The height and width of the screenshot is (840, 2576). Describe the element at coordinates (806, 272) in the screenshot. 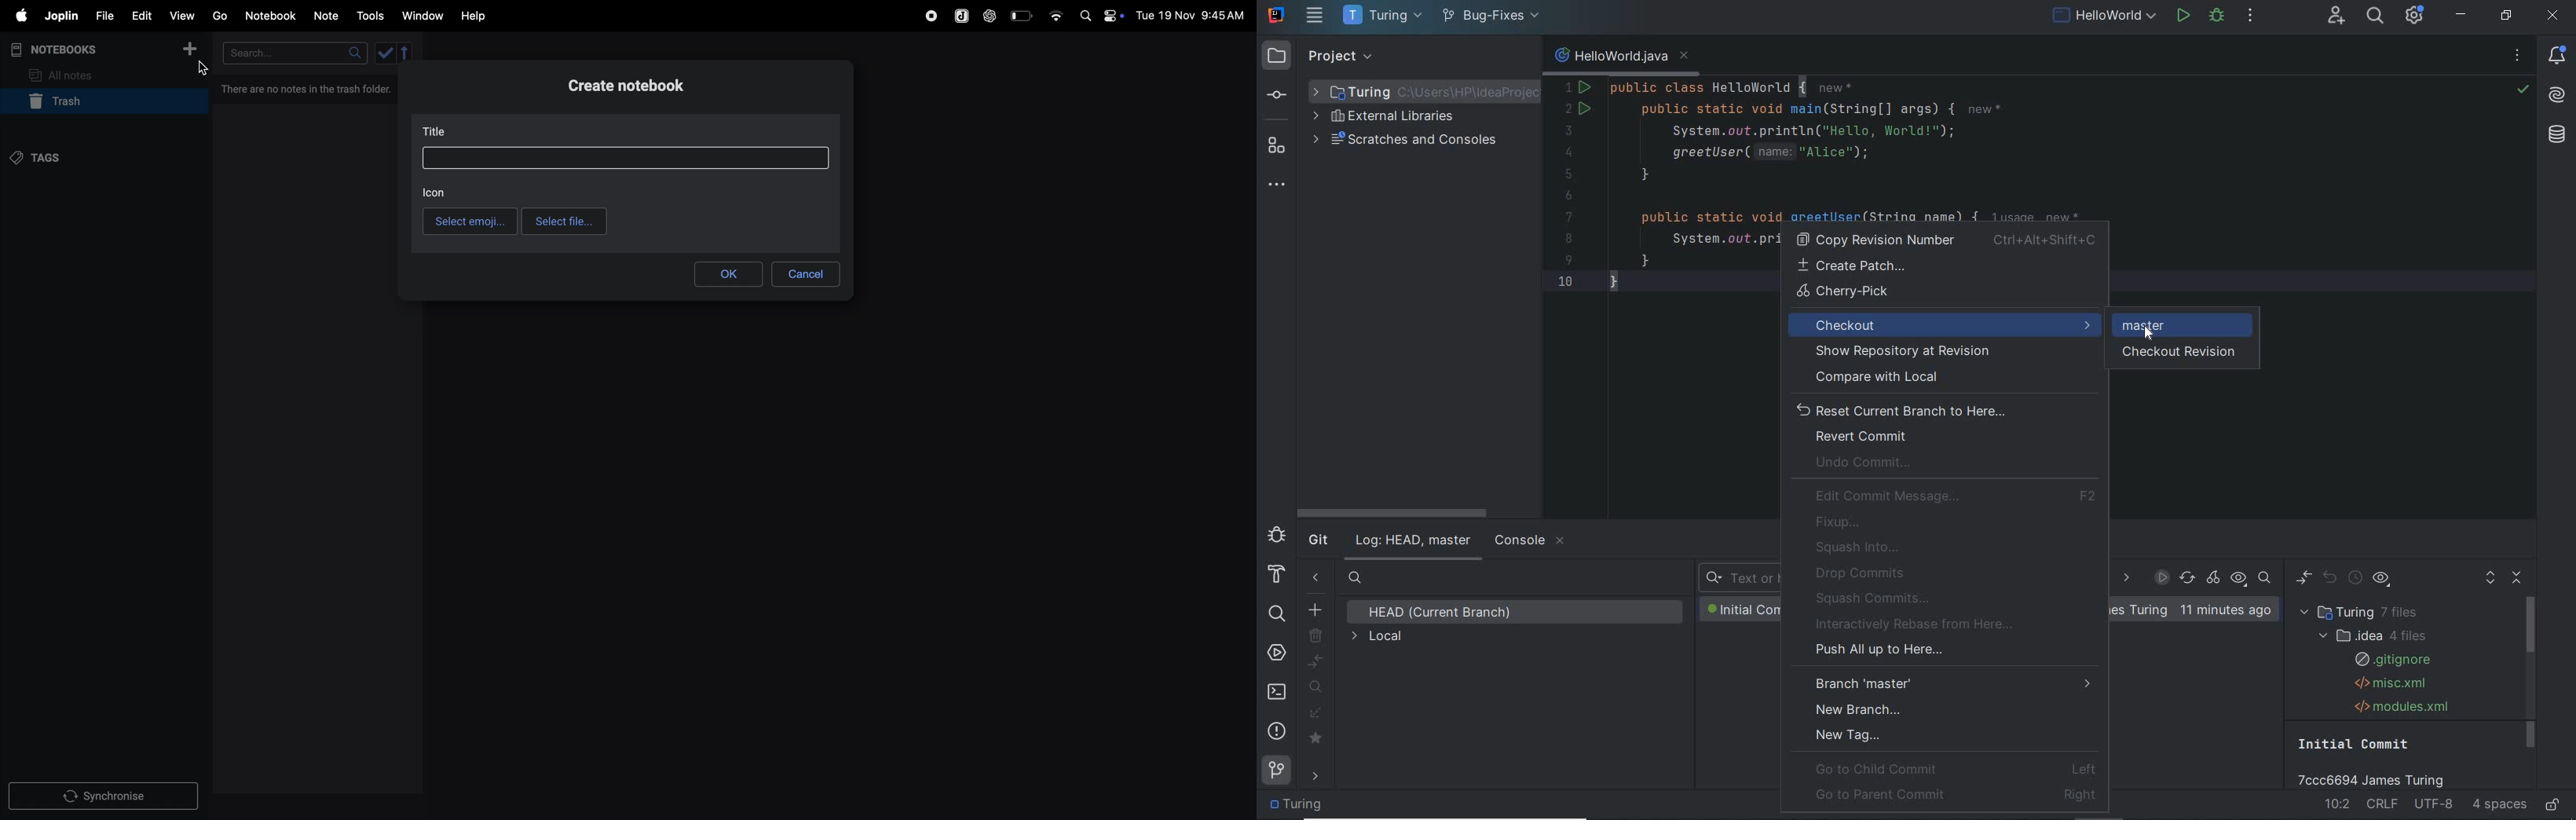

I see `cancel` at that location.